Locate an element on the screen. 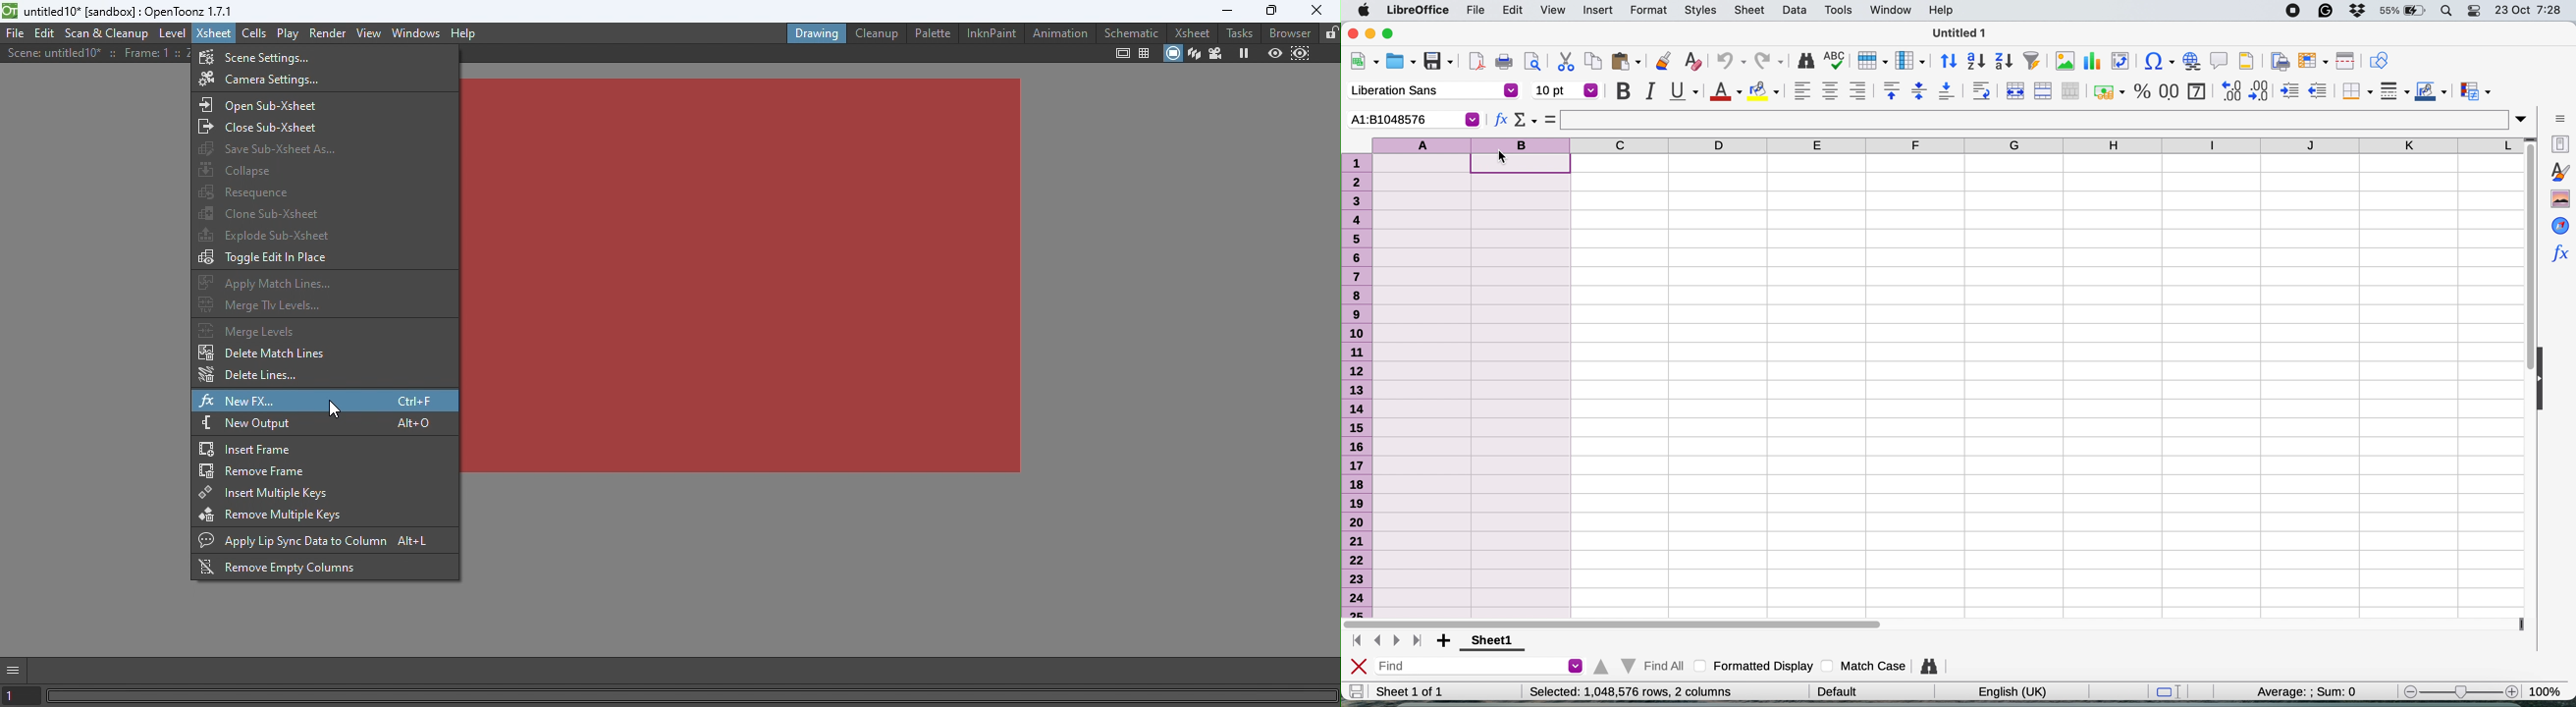 The height and width of the screenshot is (728, 2576). Clone sub-xsheet is located at coordinates (262, 211).